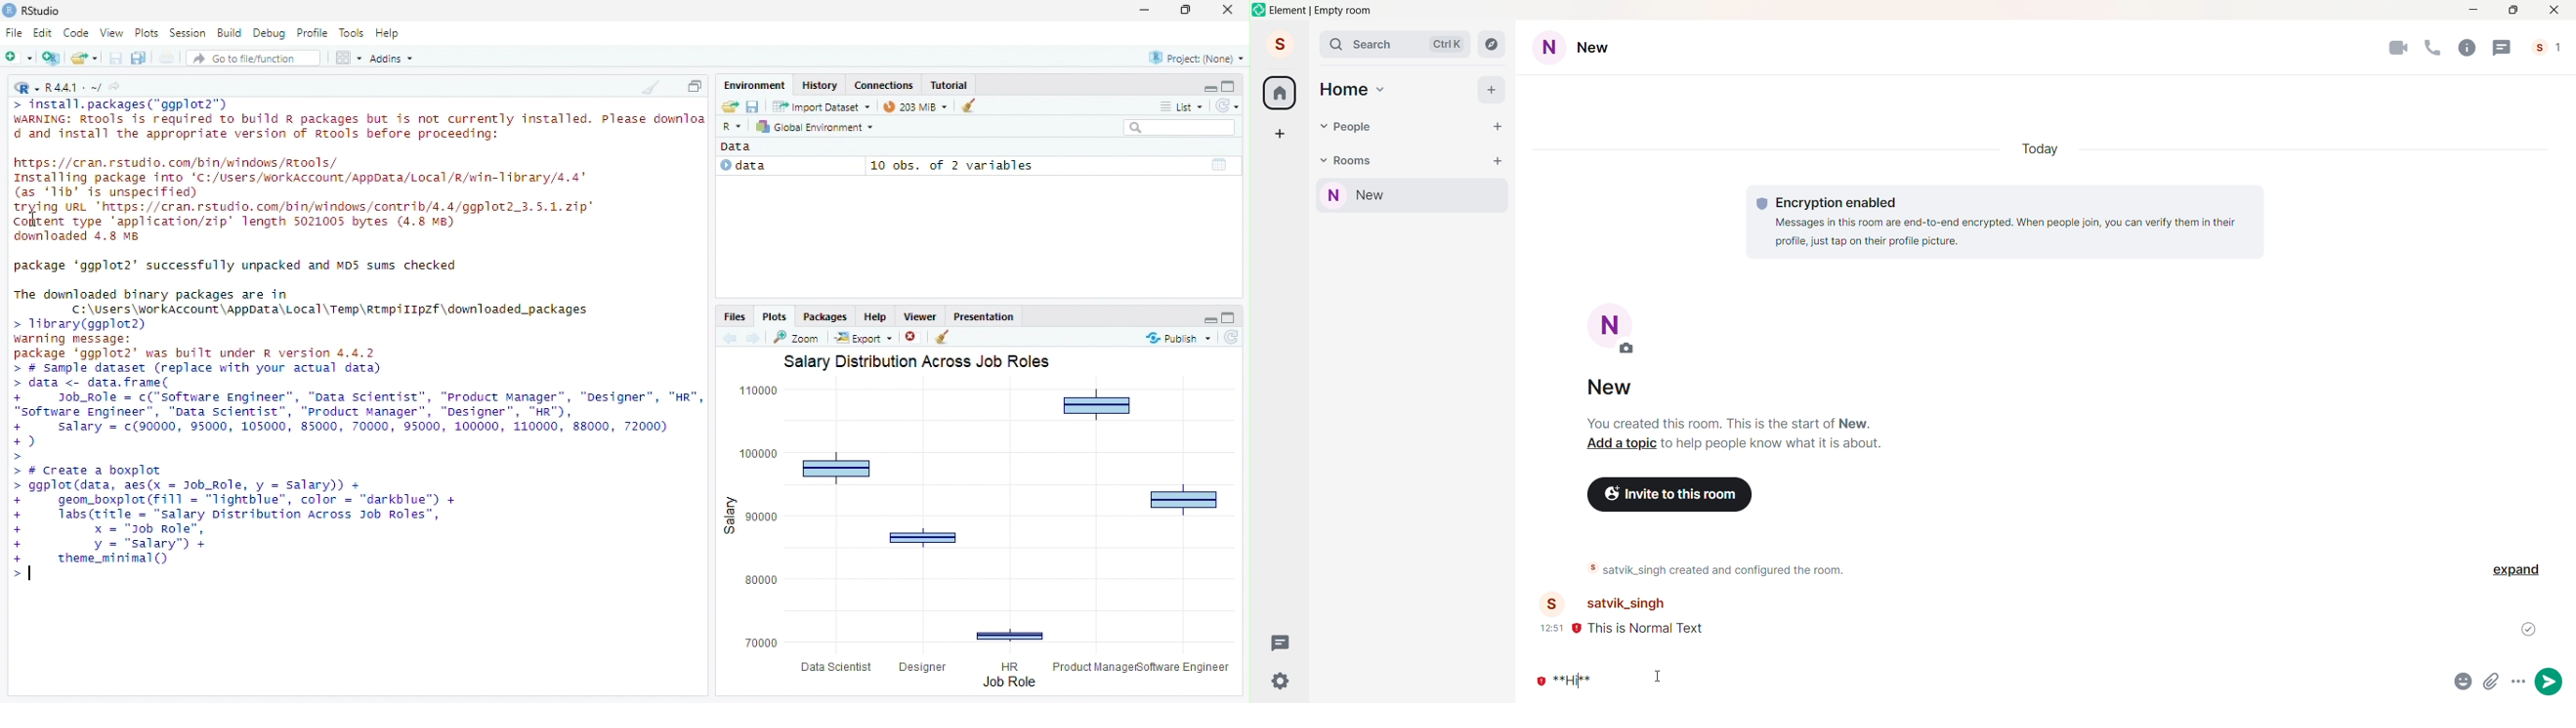 Image resolution: width=2576 pixels, height=728 pixels. What do you see at coordinates (52, 58) in the screenshot?
I see `create a project` at bounding box center [52, 58].